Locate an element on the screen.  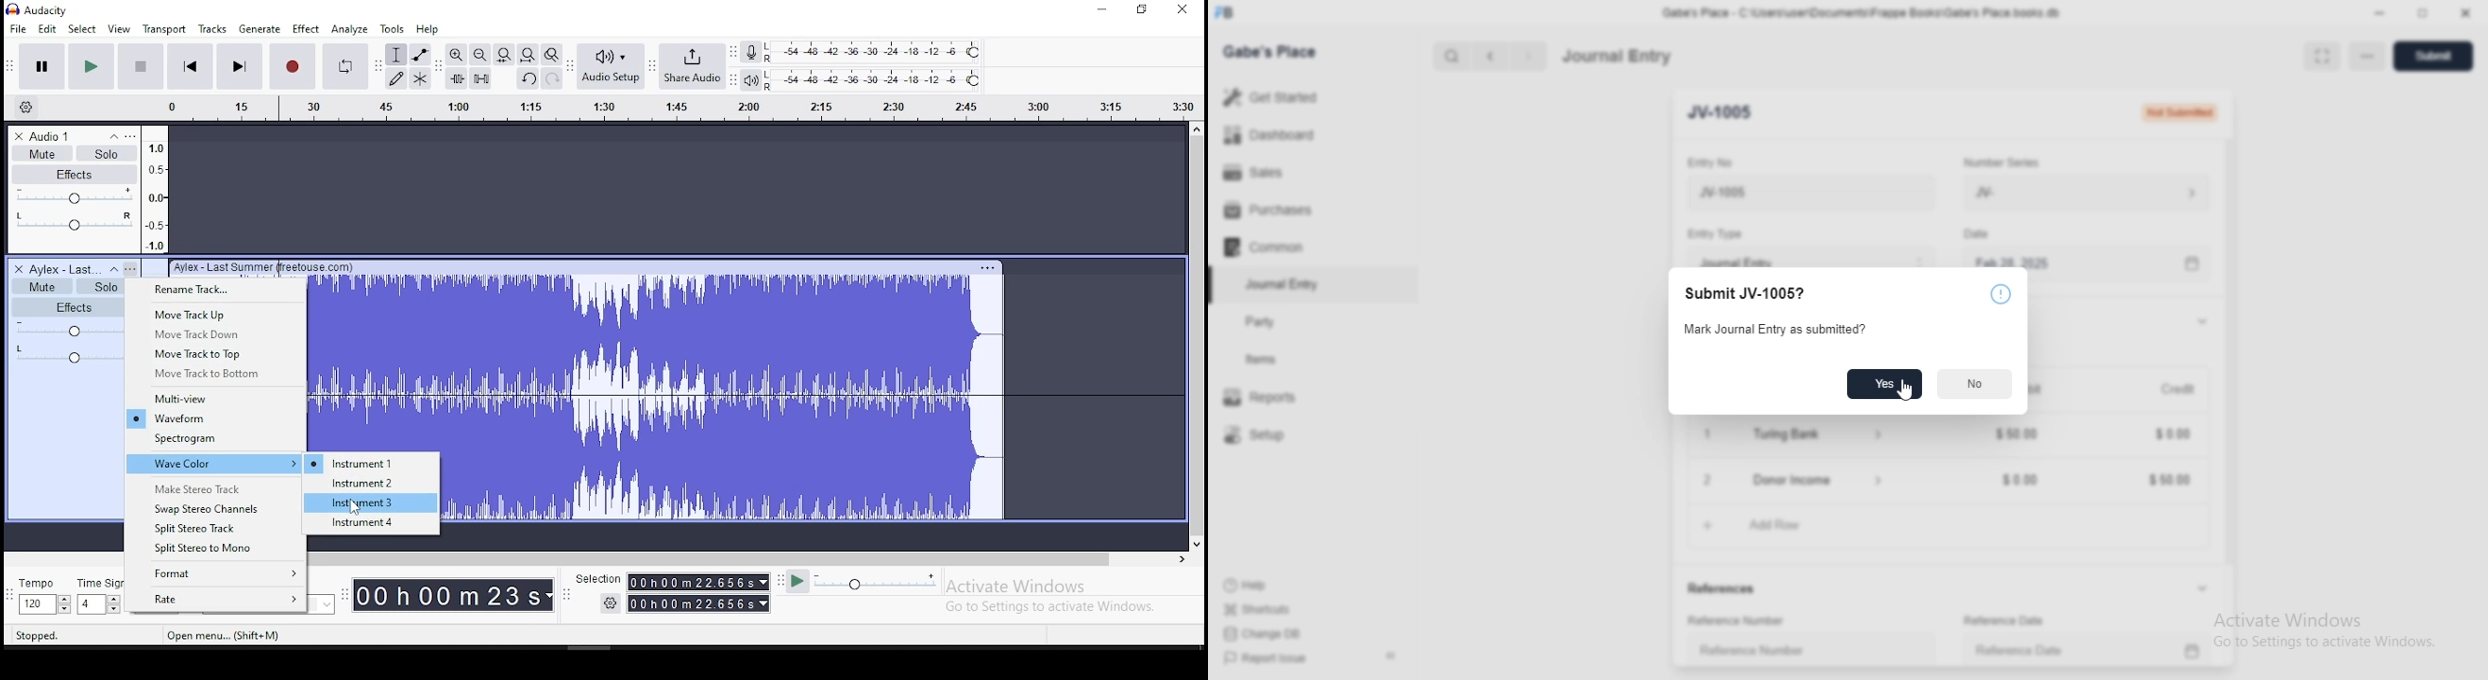
trim audio outside selection is located at coordinates (457, 78).